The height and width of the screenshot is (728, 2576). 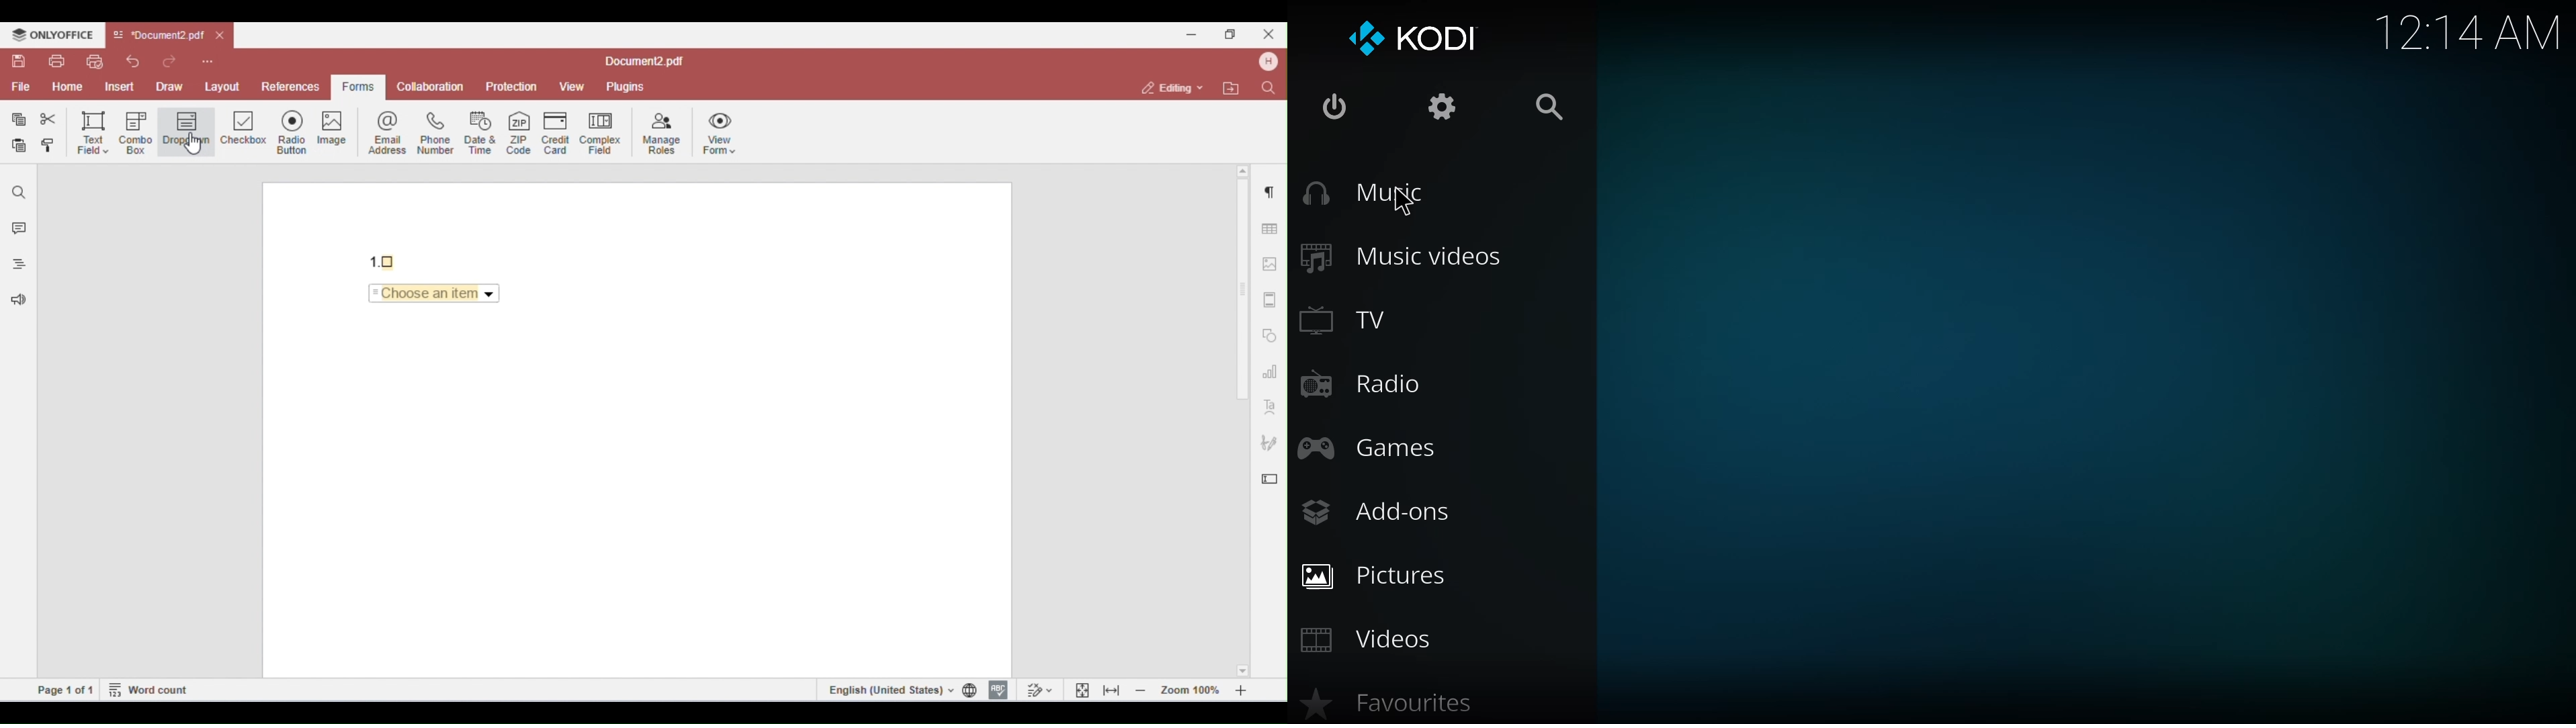 What do you see at coordinates (1375, 446) in the screenshot?
I see `games` at bounding box center [1375, 446].